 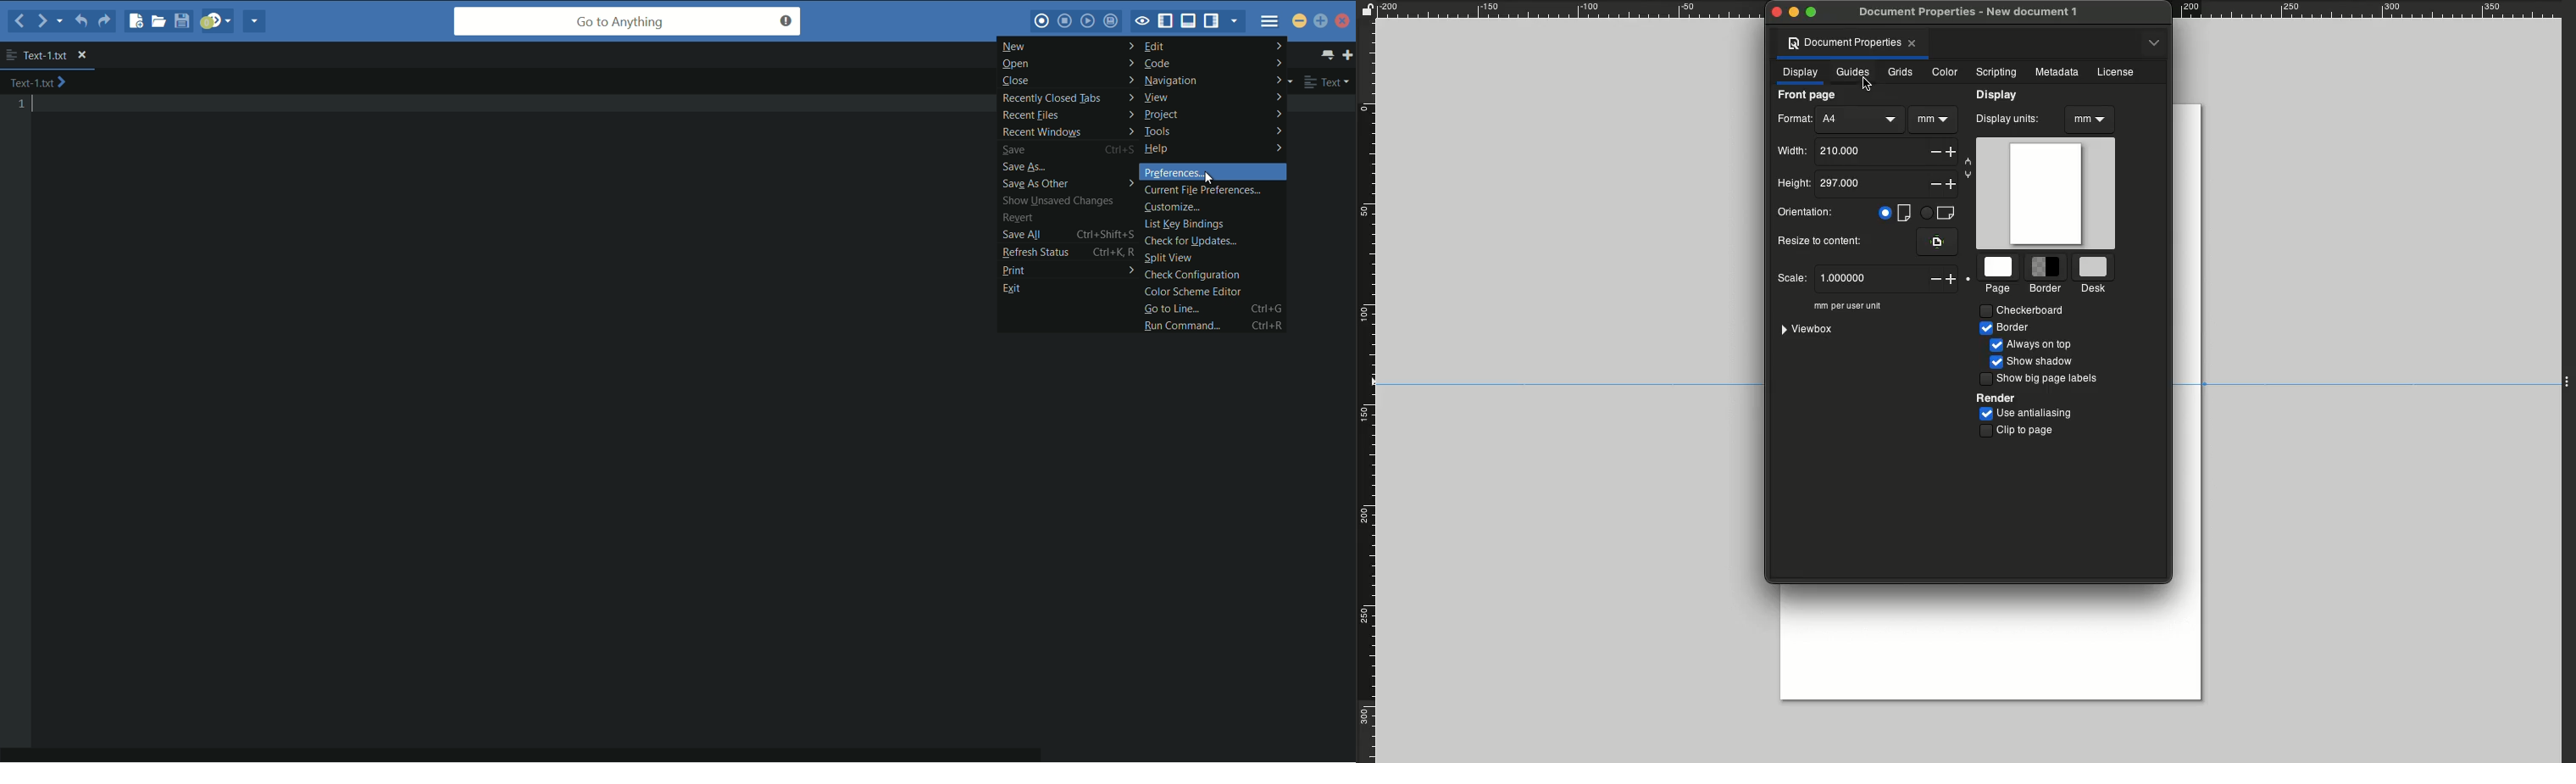 What do you see at coordinates (2033, 344) in the screenshot?
I see `Always on top` at bounding box center [2033, 344].